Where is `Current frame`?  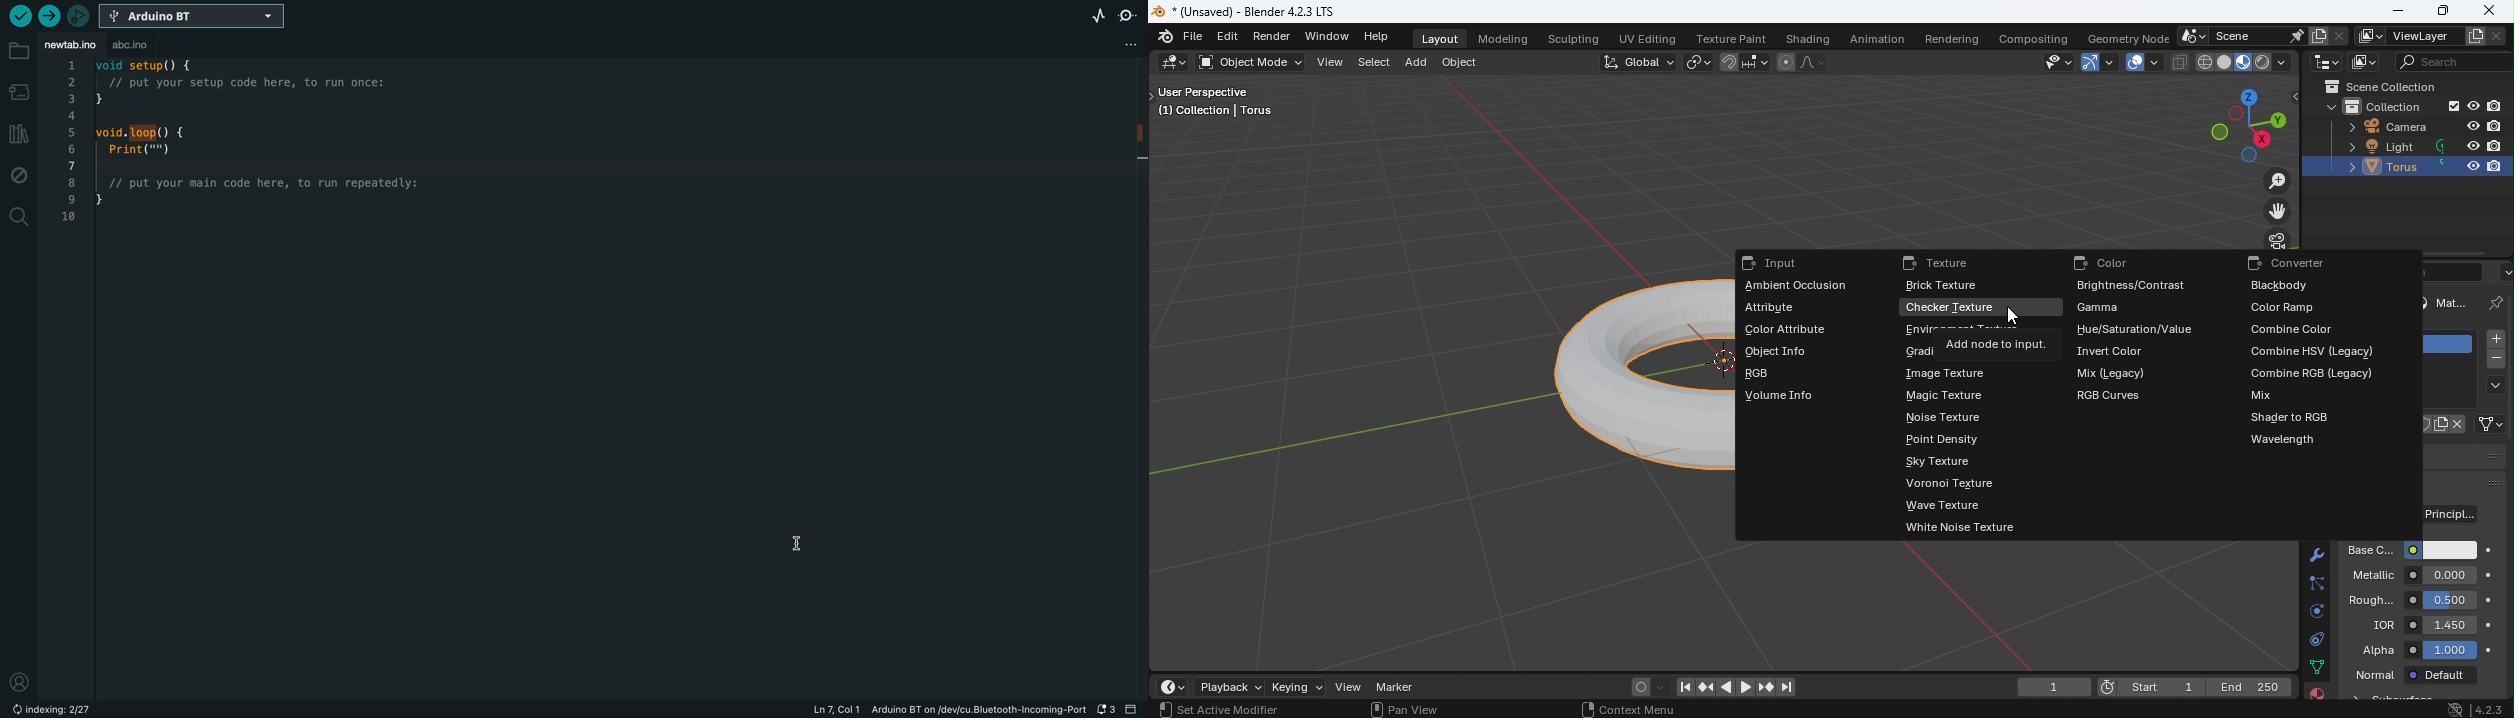
Current frame is located at coordinates (2109, 688).